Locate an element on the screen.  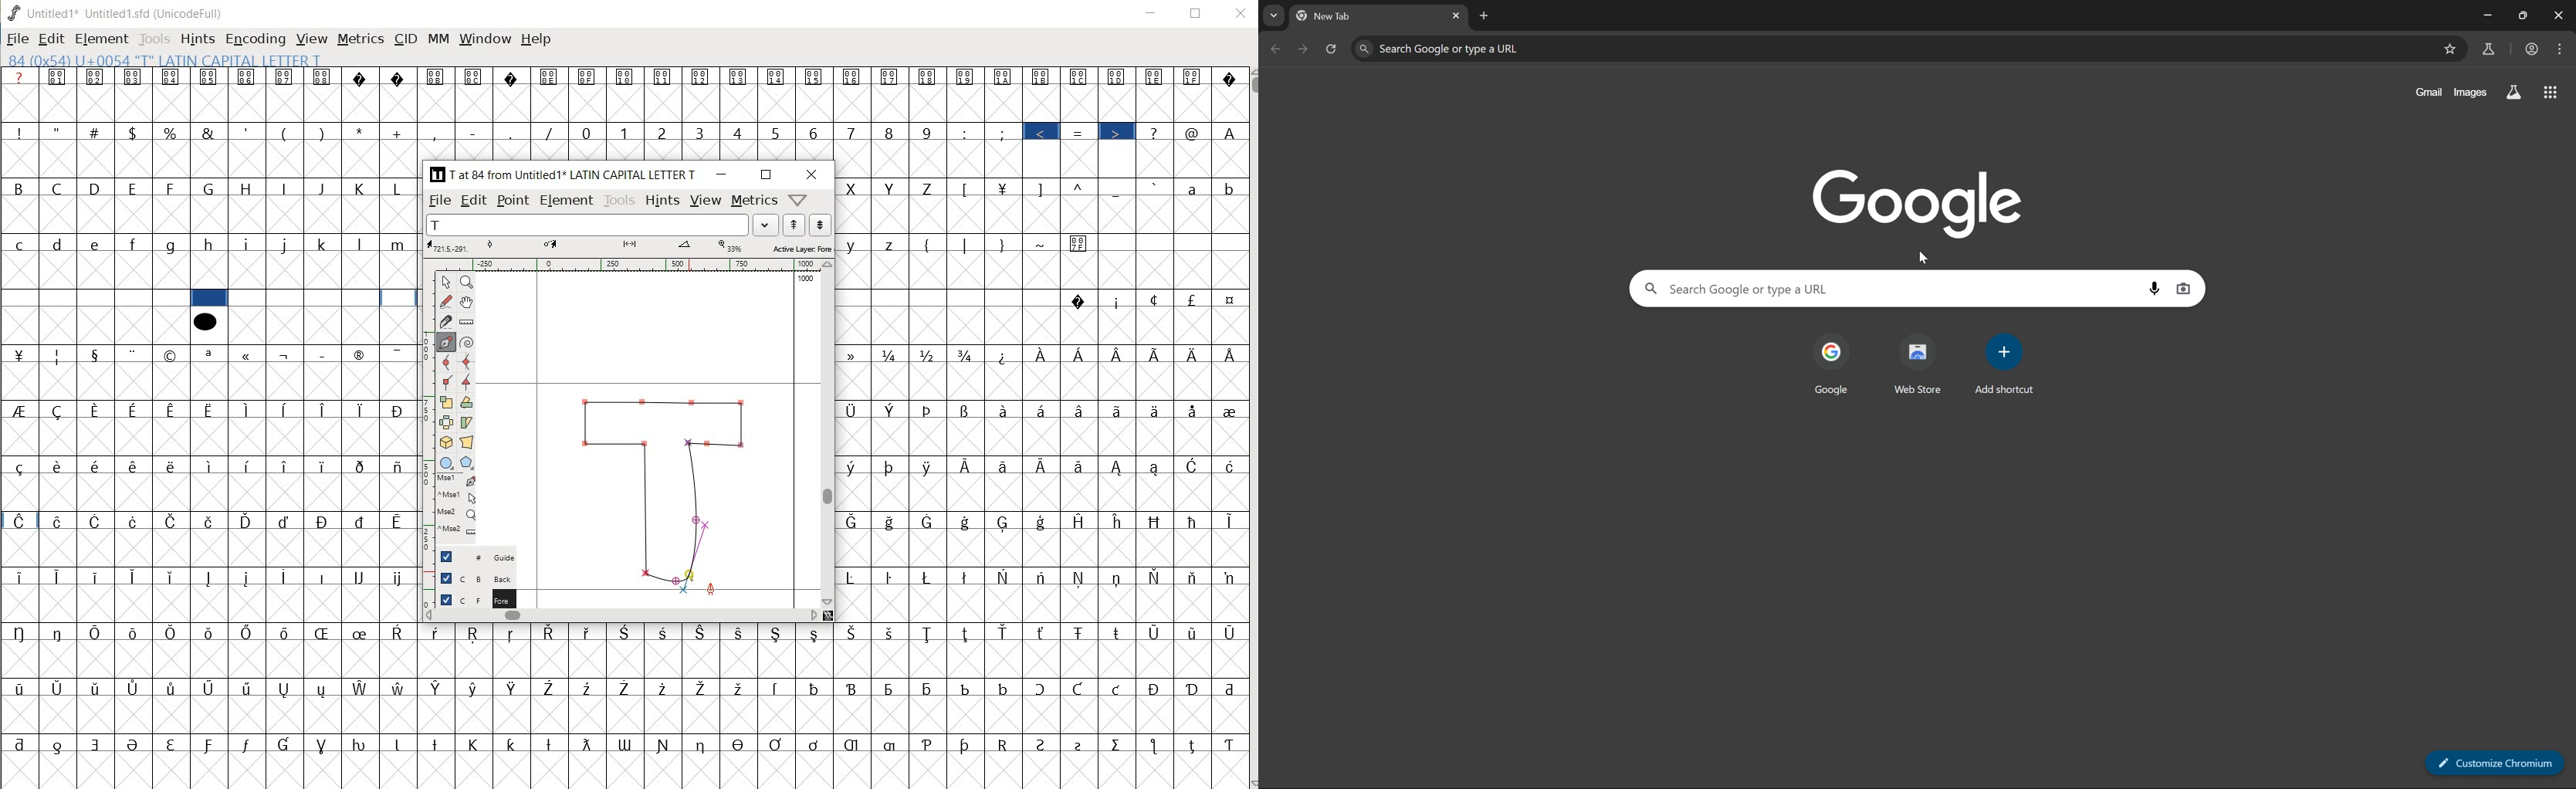
 is located at coordinates (323, 688).